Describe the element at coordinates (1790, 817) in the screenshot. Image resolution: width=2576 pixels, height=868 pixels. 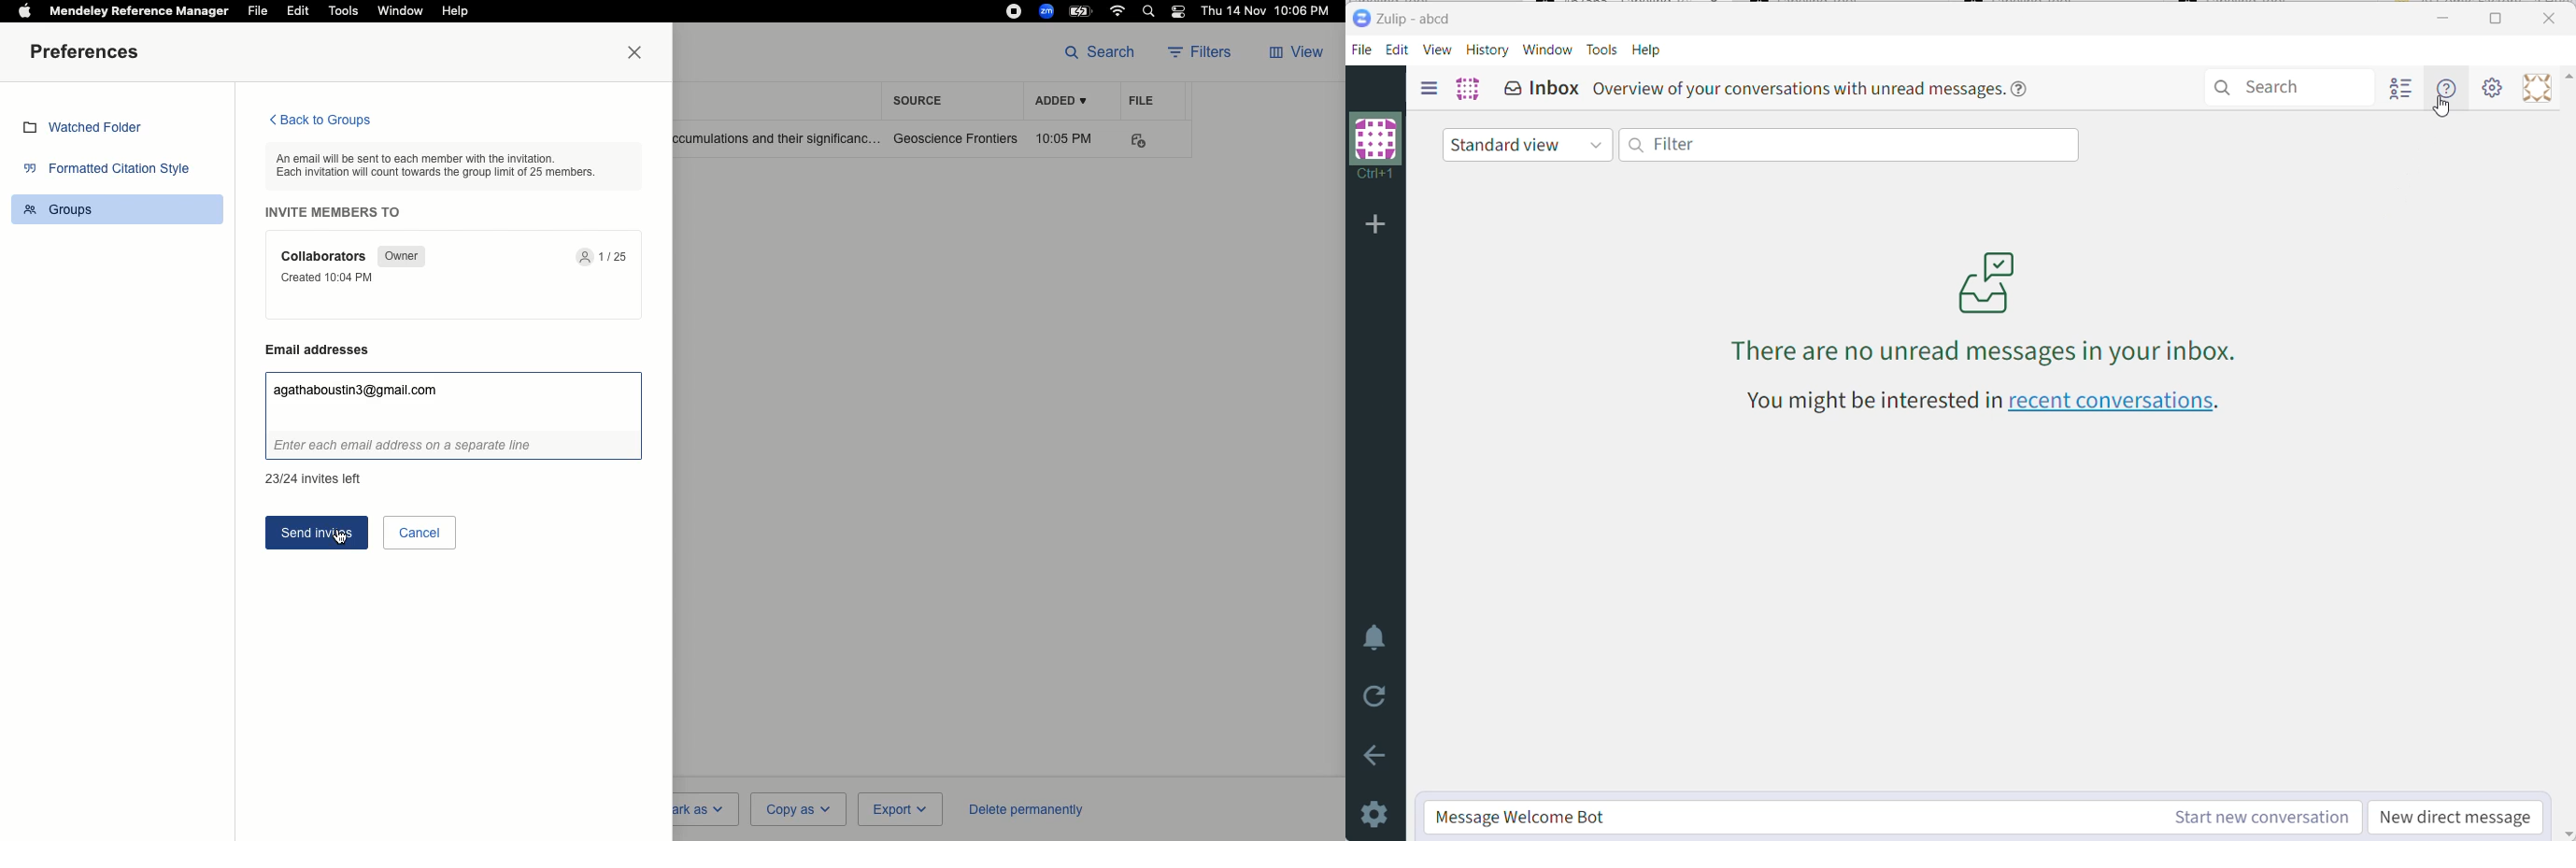
I see `Message Welcome Bot` at that location.